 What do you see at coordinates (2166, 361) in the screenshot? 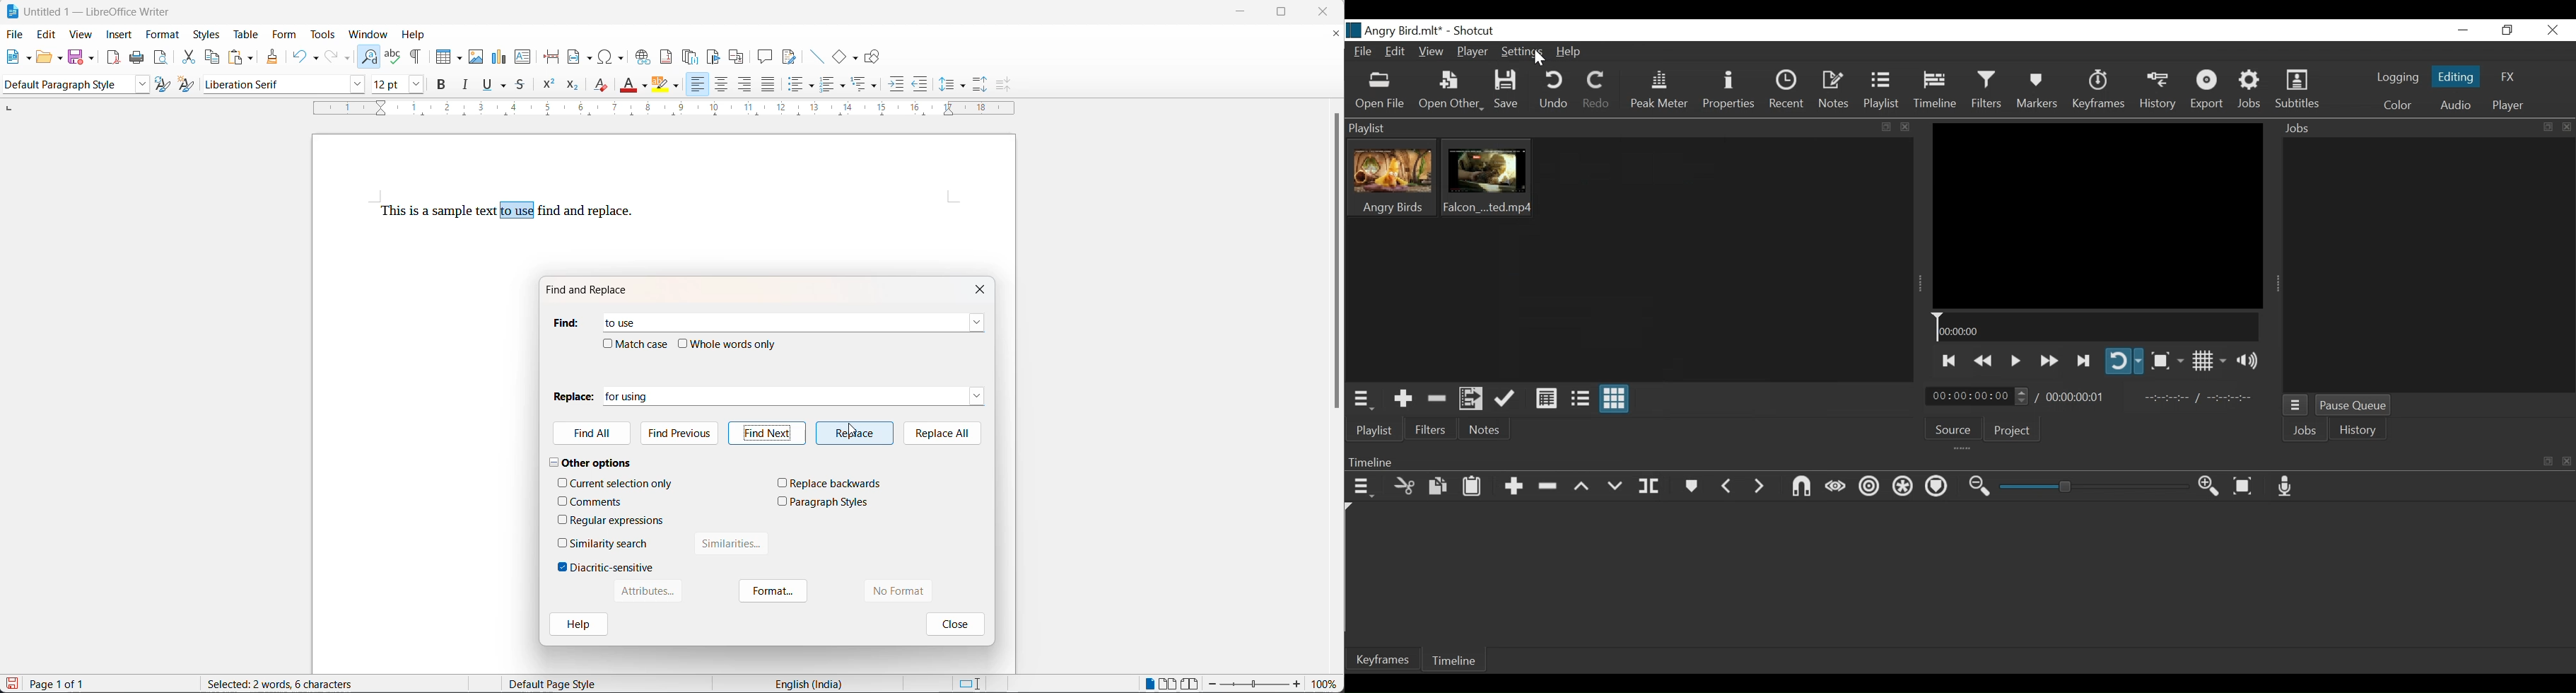
I see `Toggle Zoom` at bounding box center [2166, 361].